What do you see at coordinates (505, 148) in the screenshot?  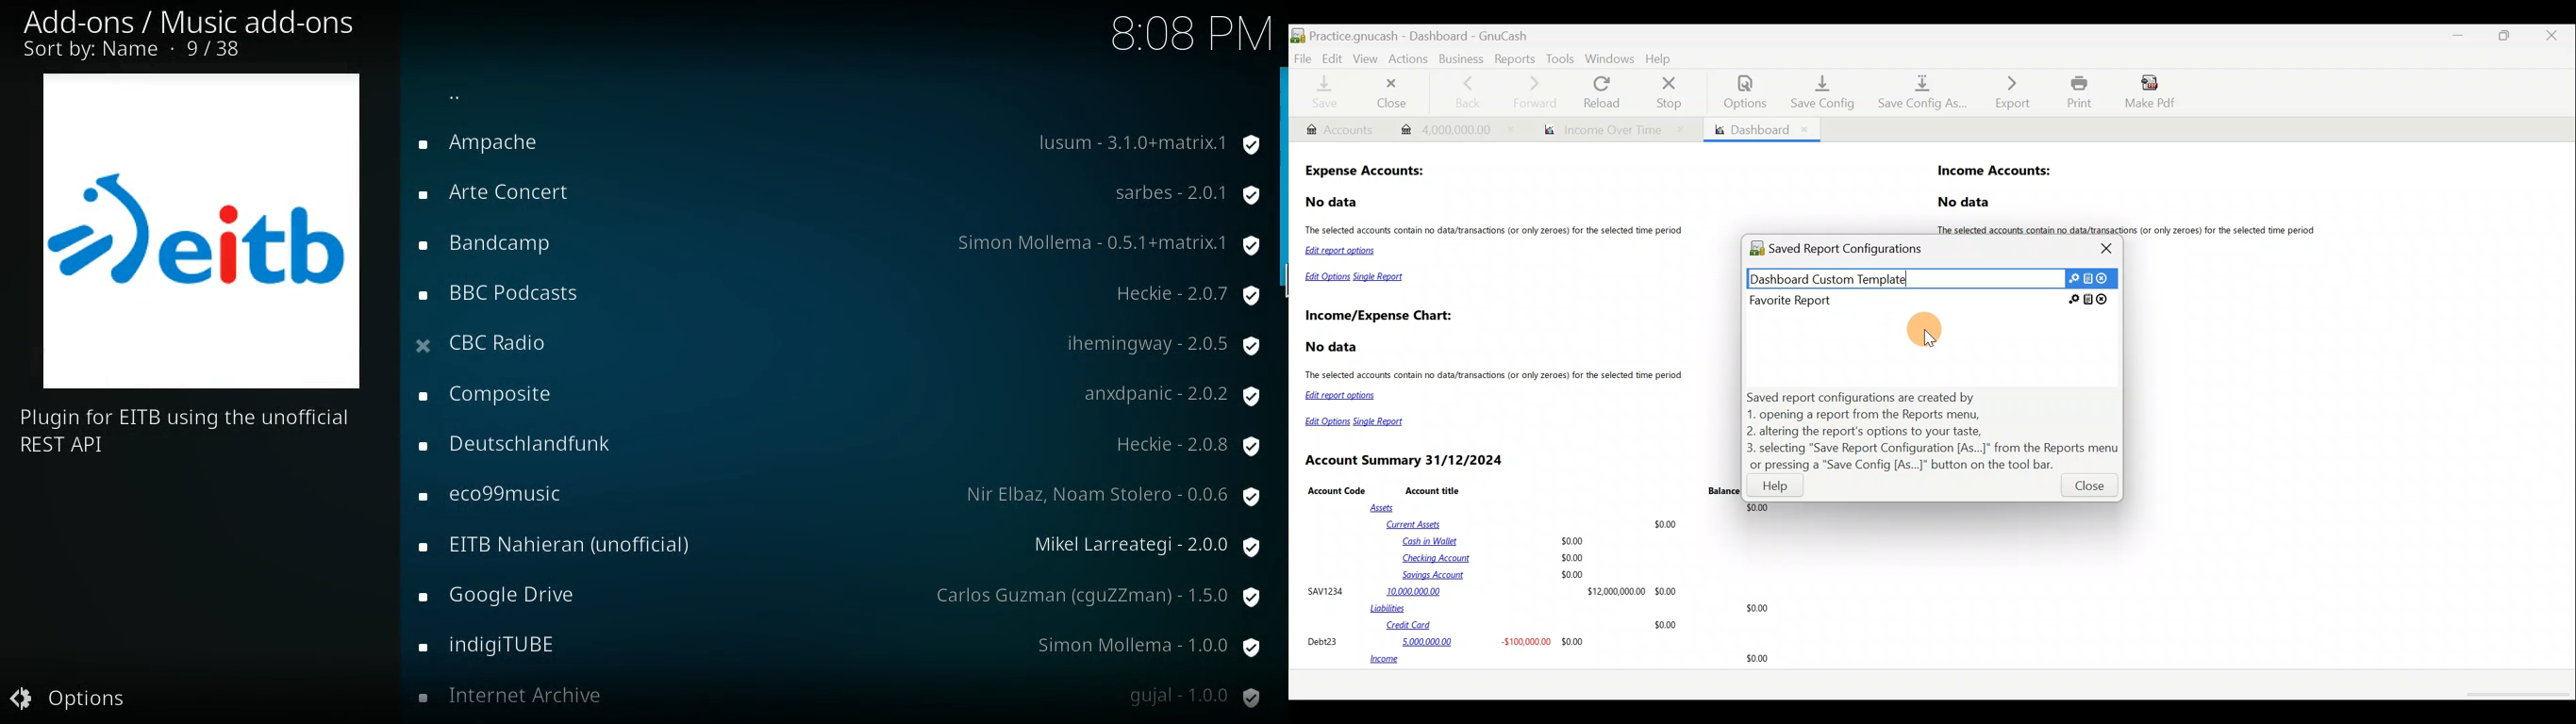 I see `add-ons` at bounding box center [505, 148].